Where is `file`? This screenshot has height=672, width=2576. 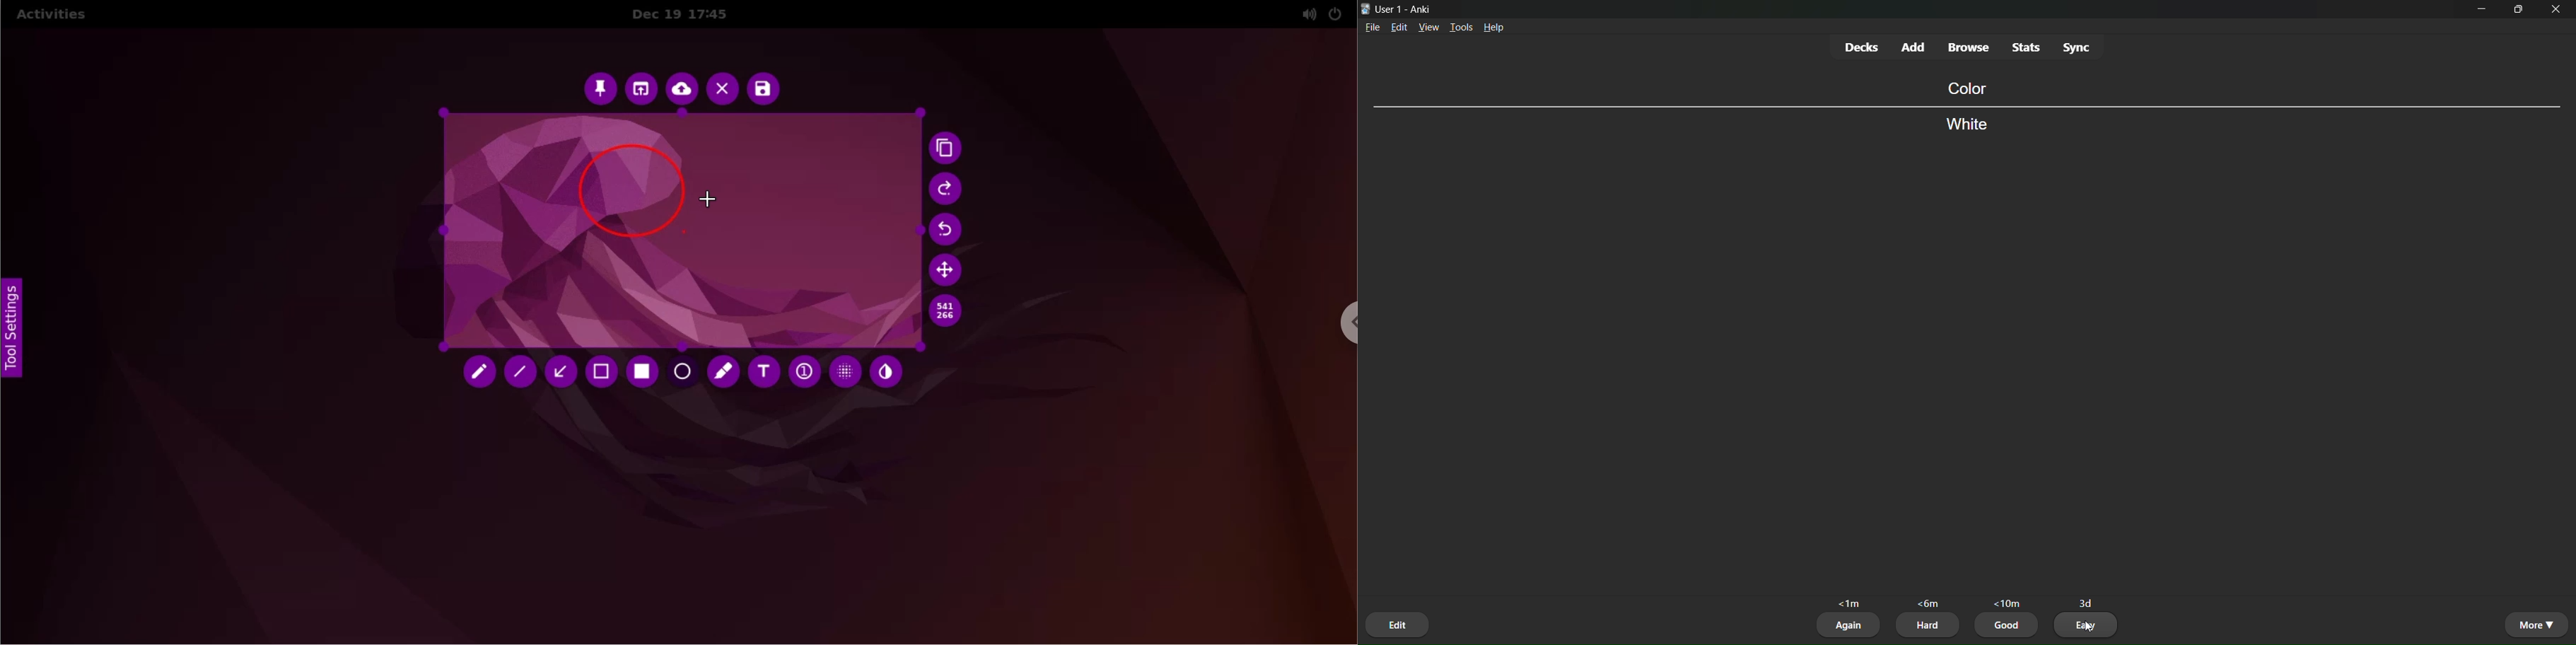
file is located at coordinates (1372, 30).